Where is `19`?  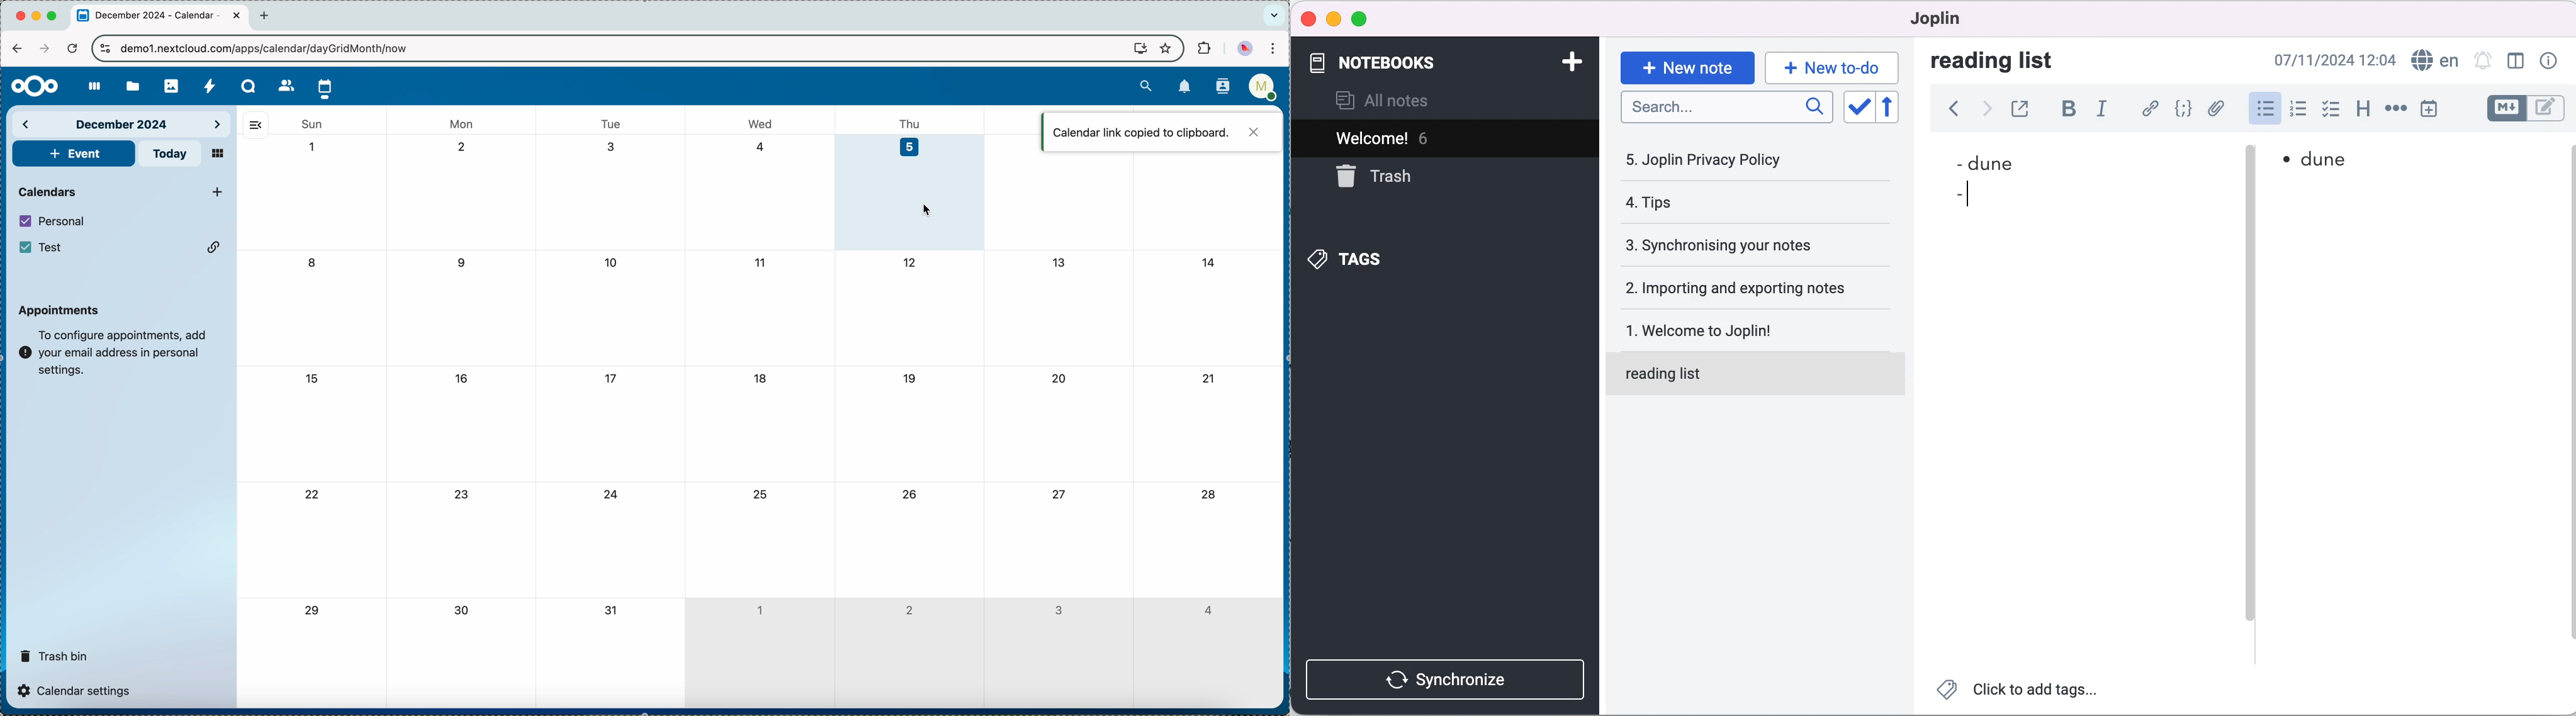 19 is located at coordinates (910, 378).